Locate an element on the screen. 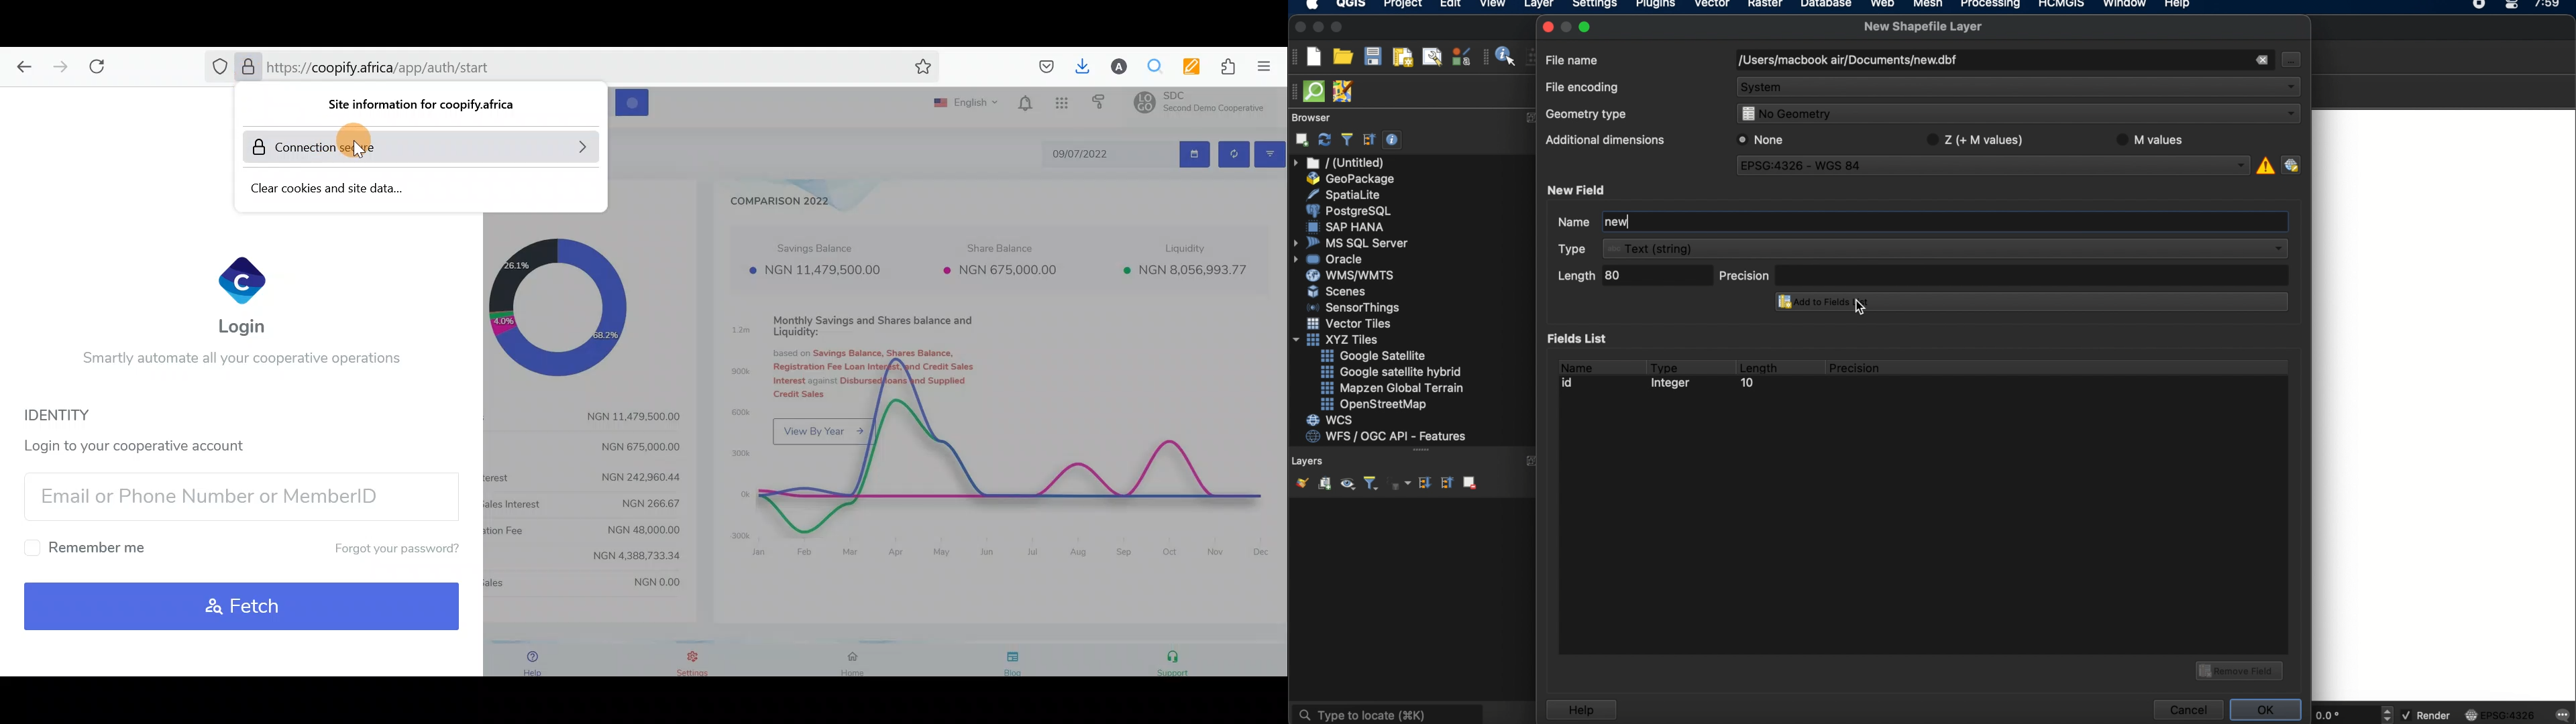 Image resolution: width=2576 pixels, height=728 pixels. collapse all is located at coordinates (1446, 482).